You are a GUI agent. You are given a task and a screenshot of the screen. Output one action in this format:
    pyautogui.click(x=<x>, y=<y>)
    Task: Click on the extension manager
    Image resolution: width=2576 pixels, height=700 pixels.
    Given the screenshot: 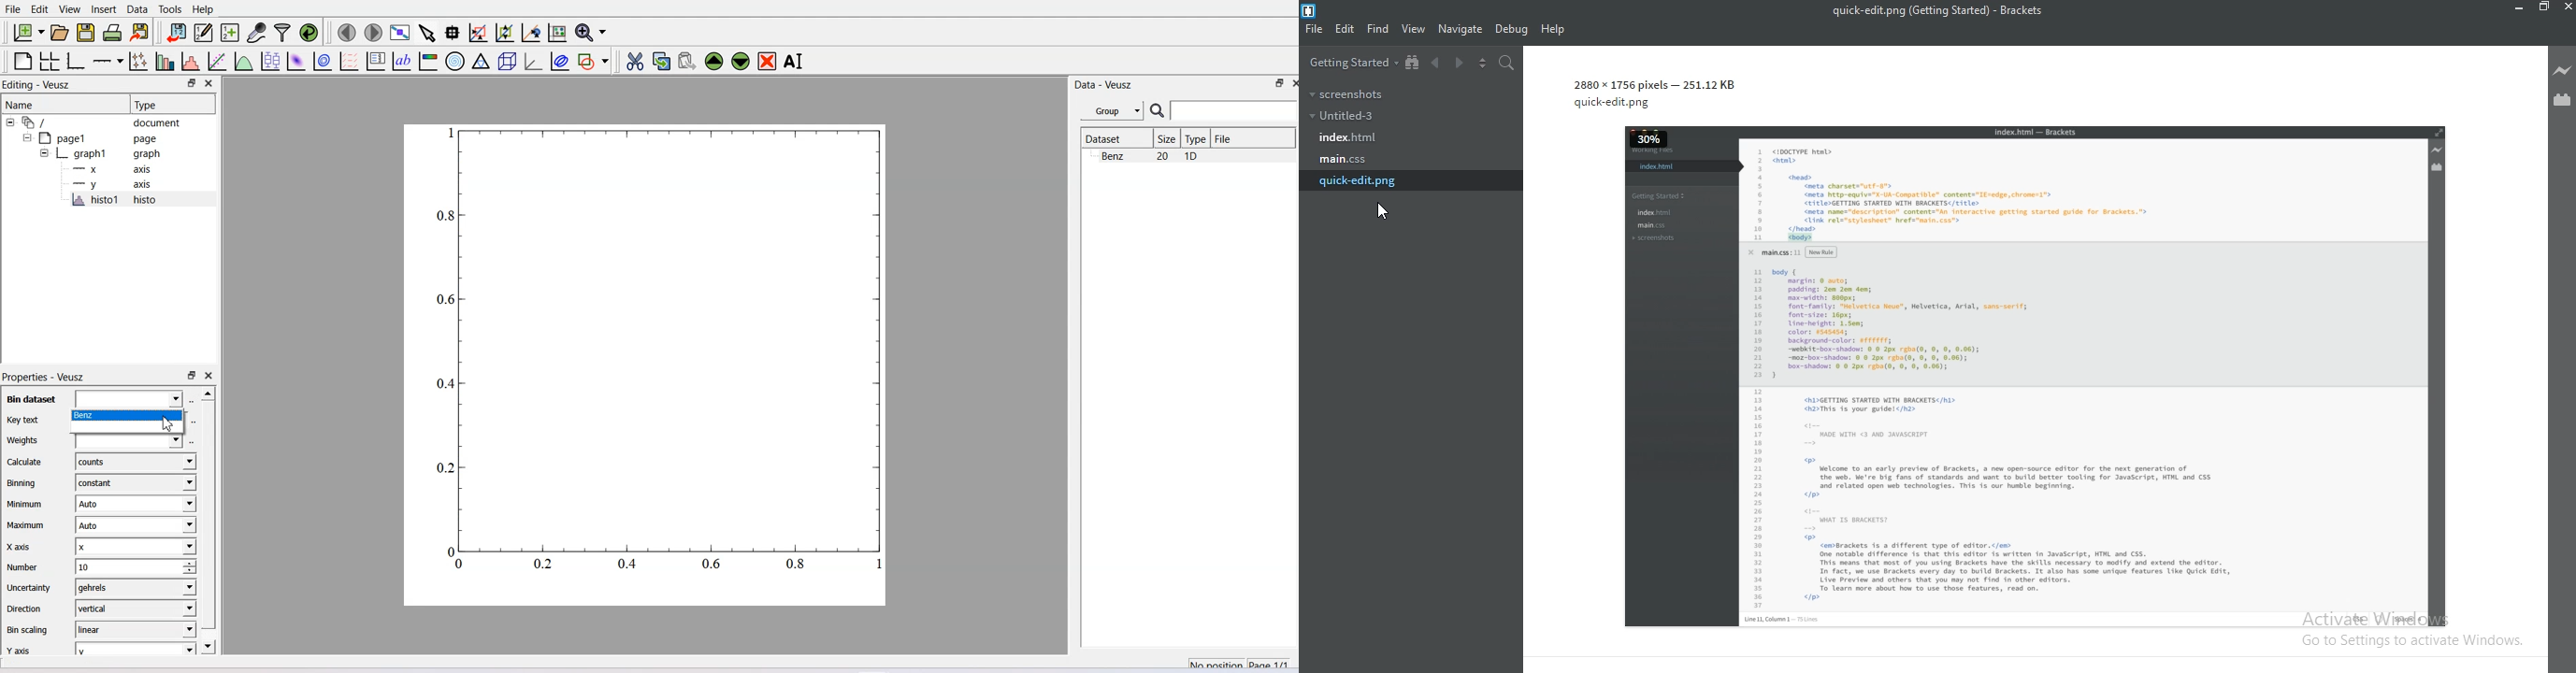 What is the action you would take?
    pyautogui.click(x=2563, y=102)
    